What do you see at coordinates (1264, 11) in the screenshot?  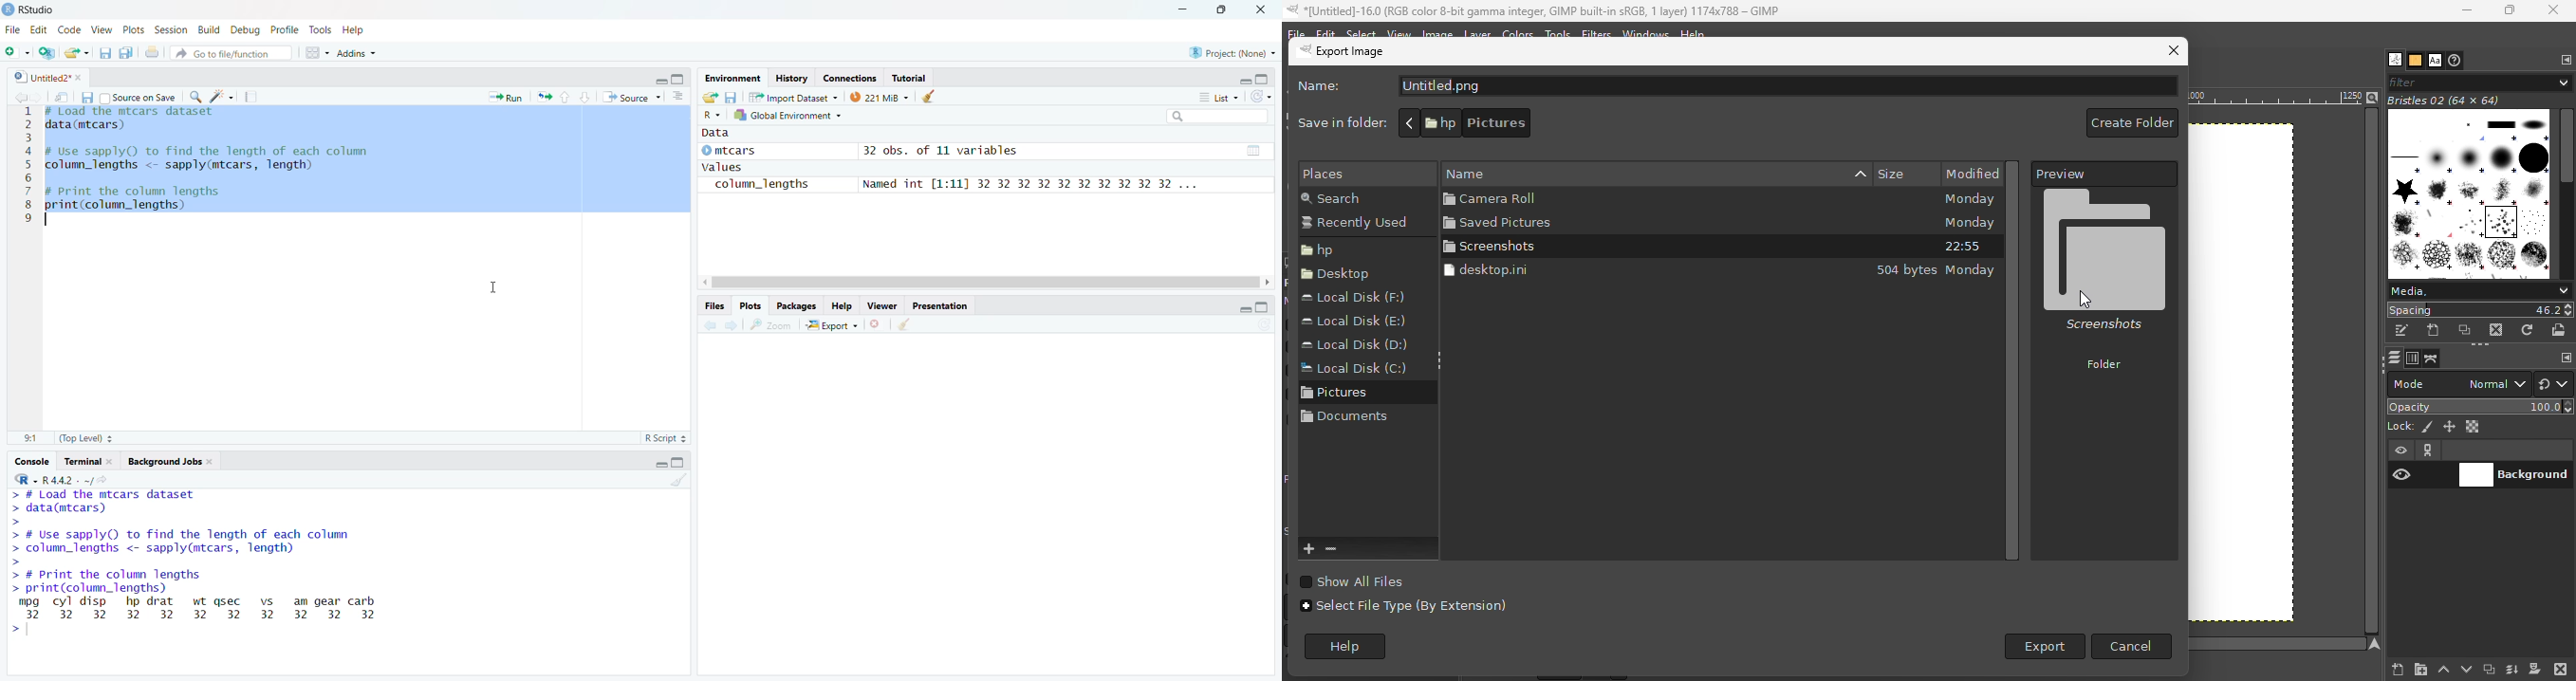 I see `Close` at bounding box center [1264, 11].